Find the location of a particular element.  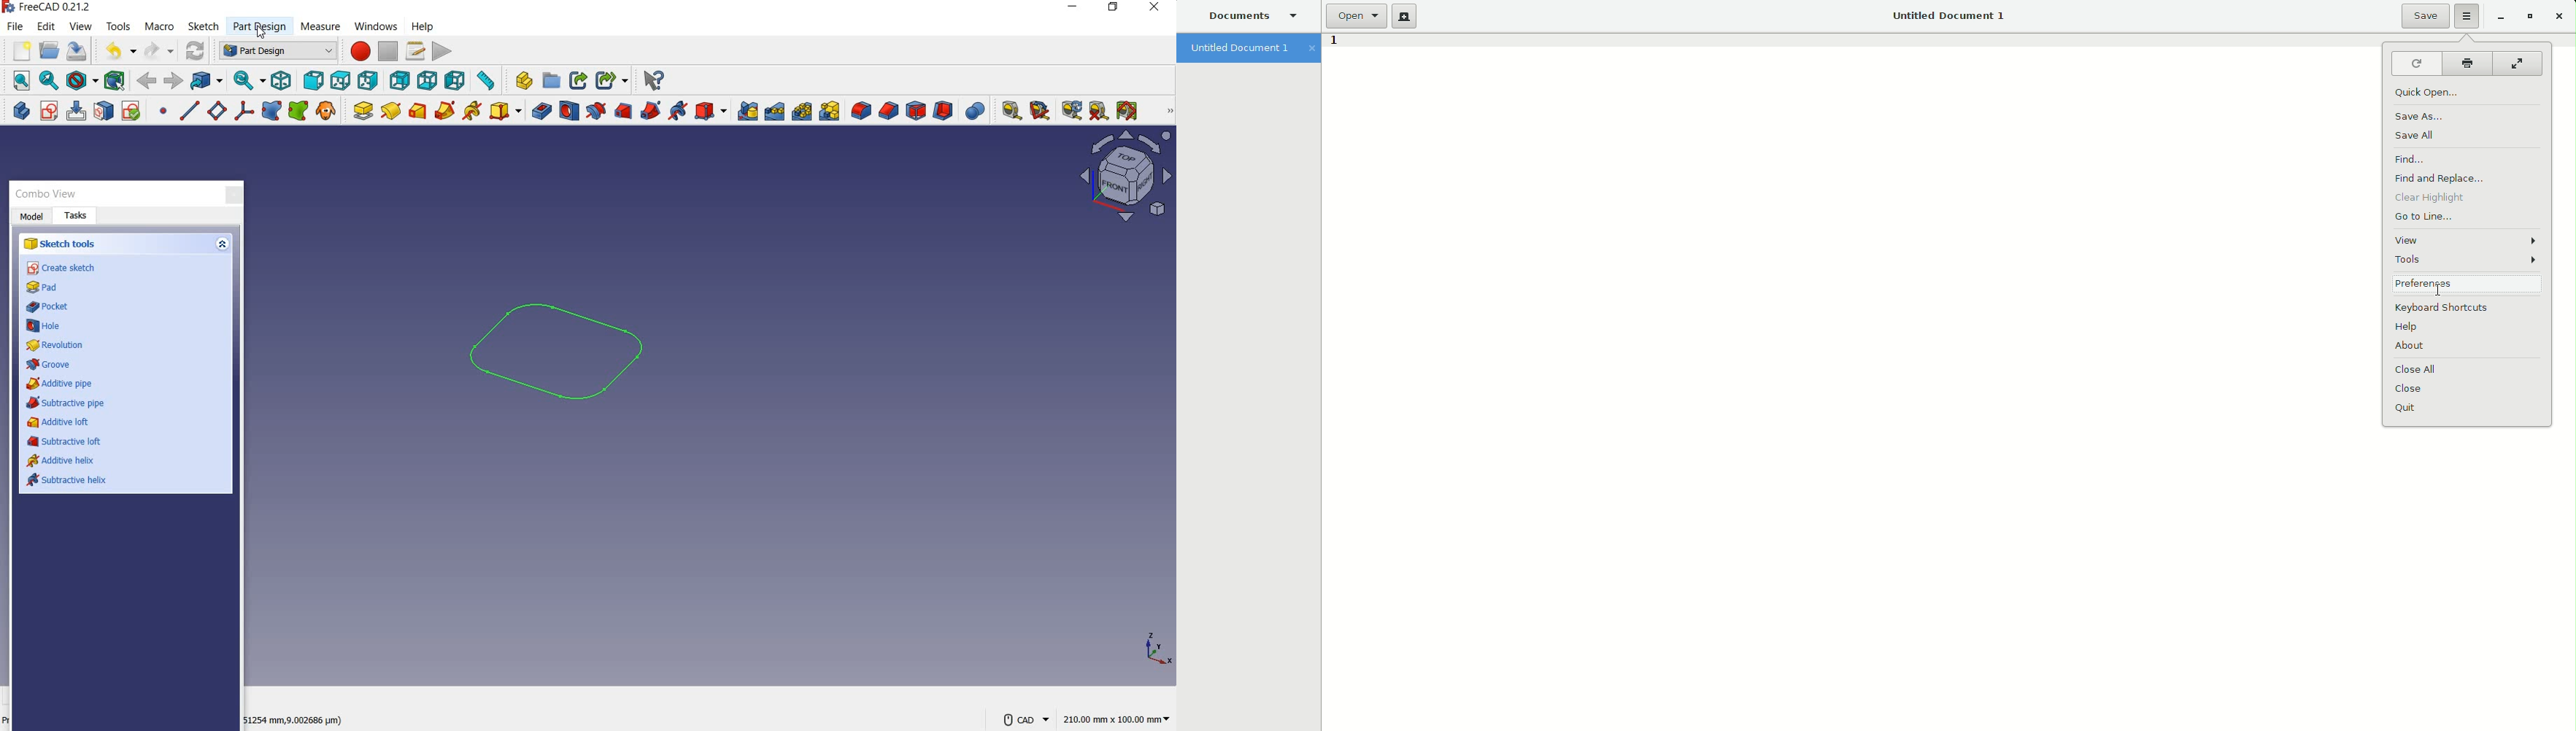

linearpattern is located at coordinates (775, 112).